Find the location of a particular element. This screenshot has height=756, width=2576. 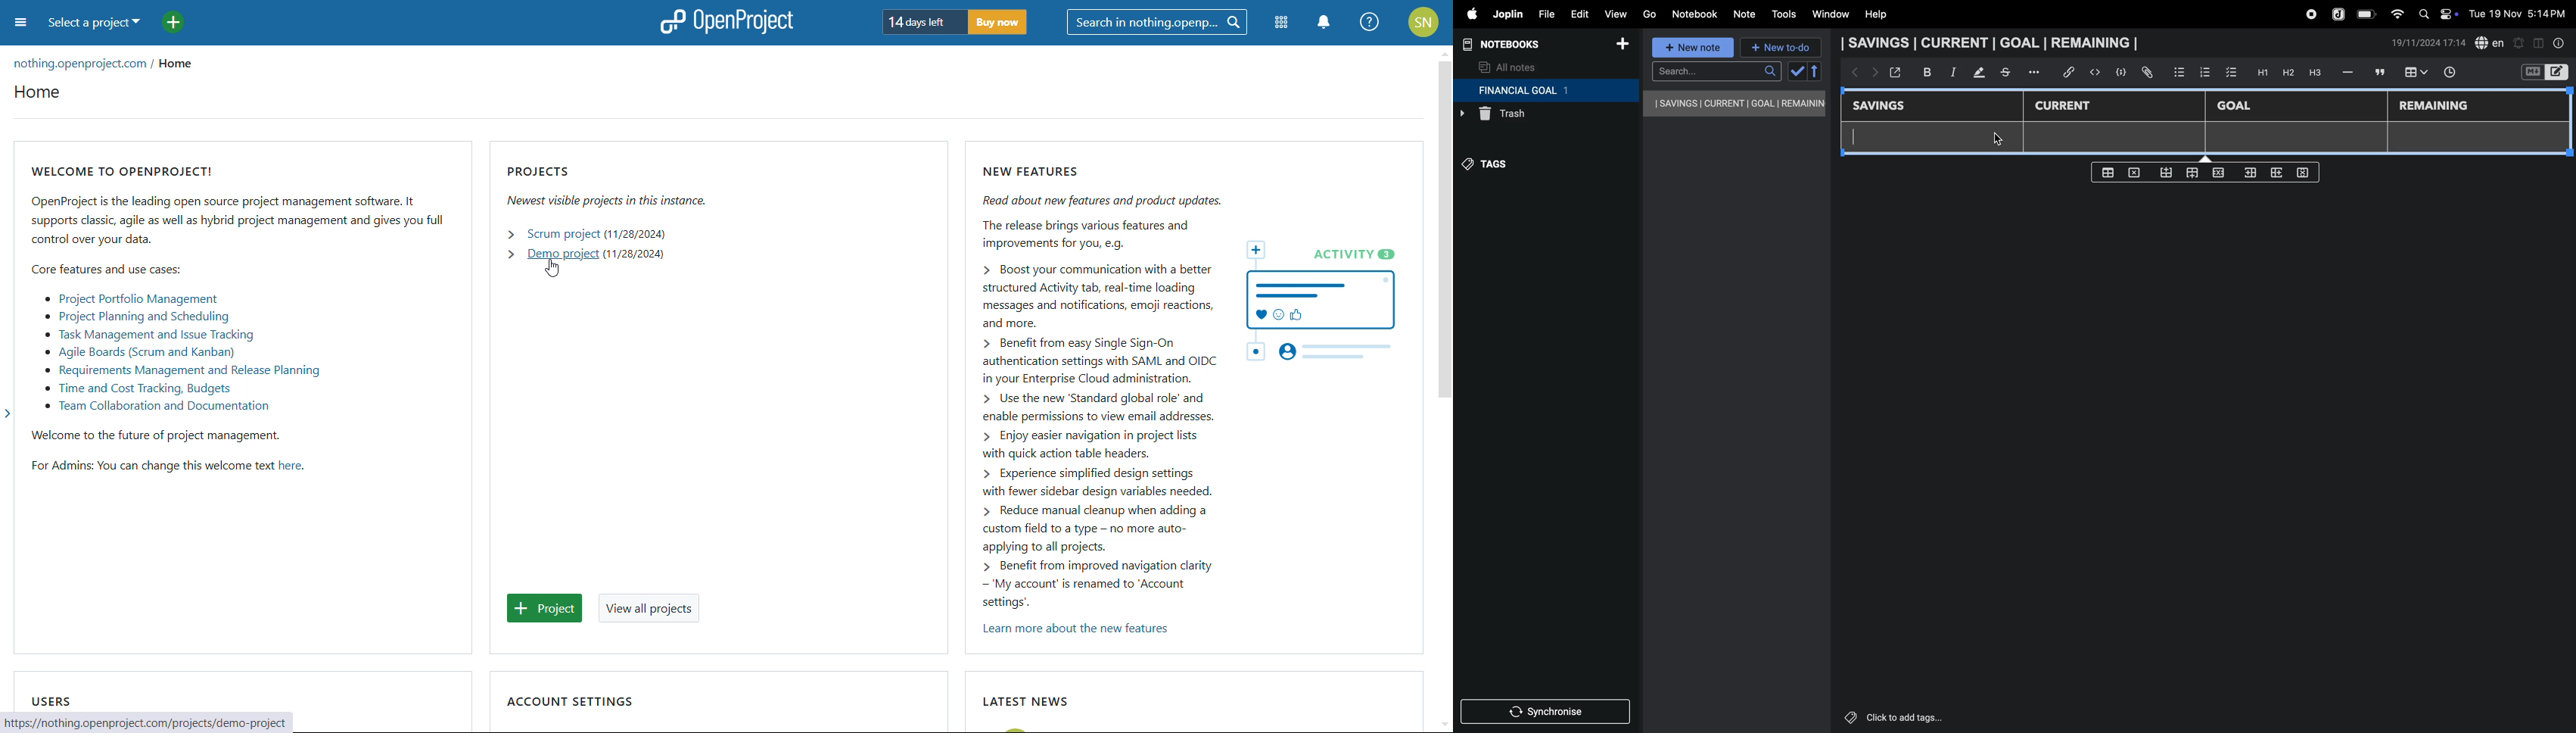

cursor is located at coordinates (1999, 137).